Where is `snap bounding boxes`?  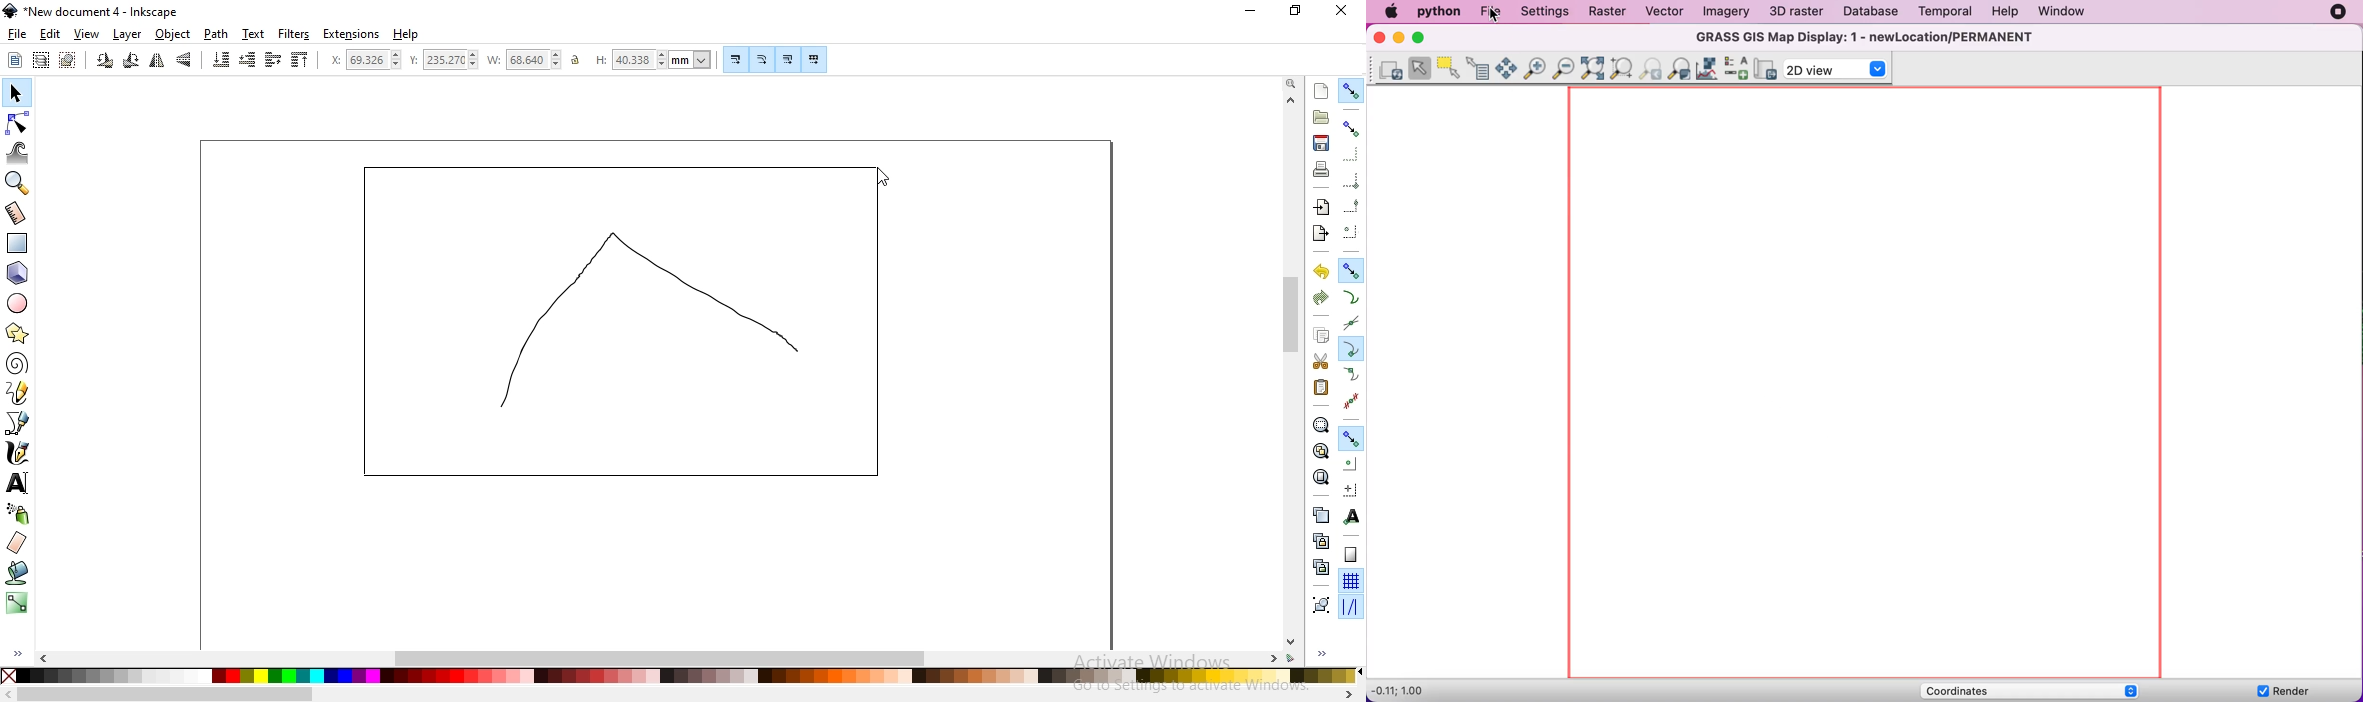
snap bounding boxes is located at coordinates (1351, 127).